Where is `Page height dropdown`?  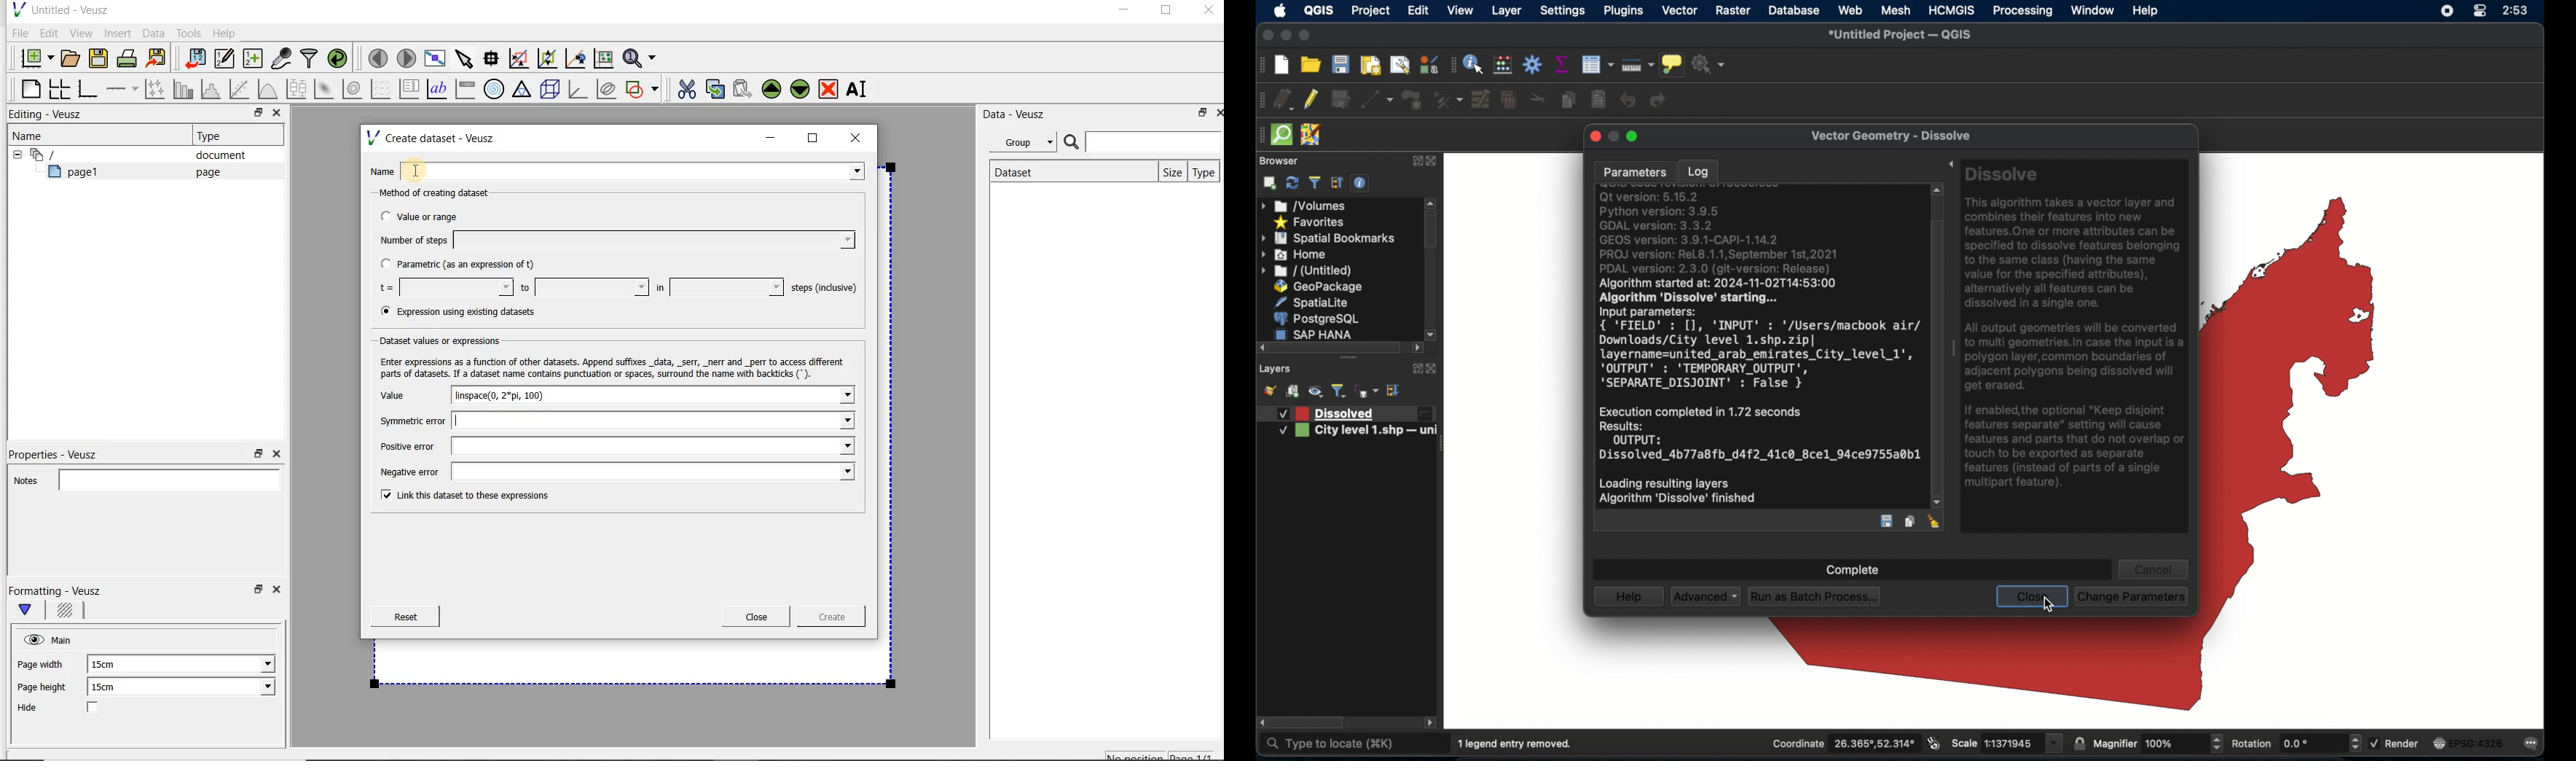
Page height dropdown is located at coordinates (258, 688).